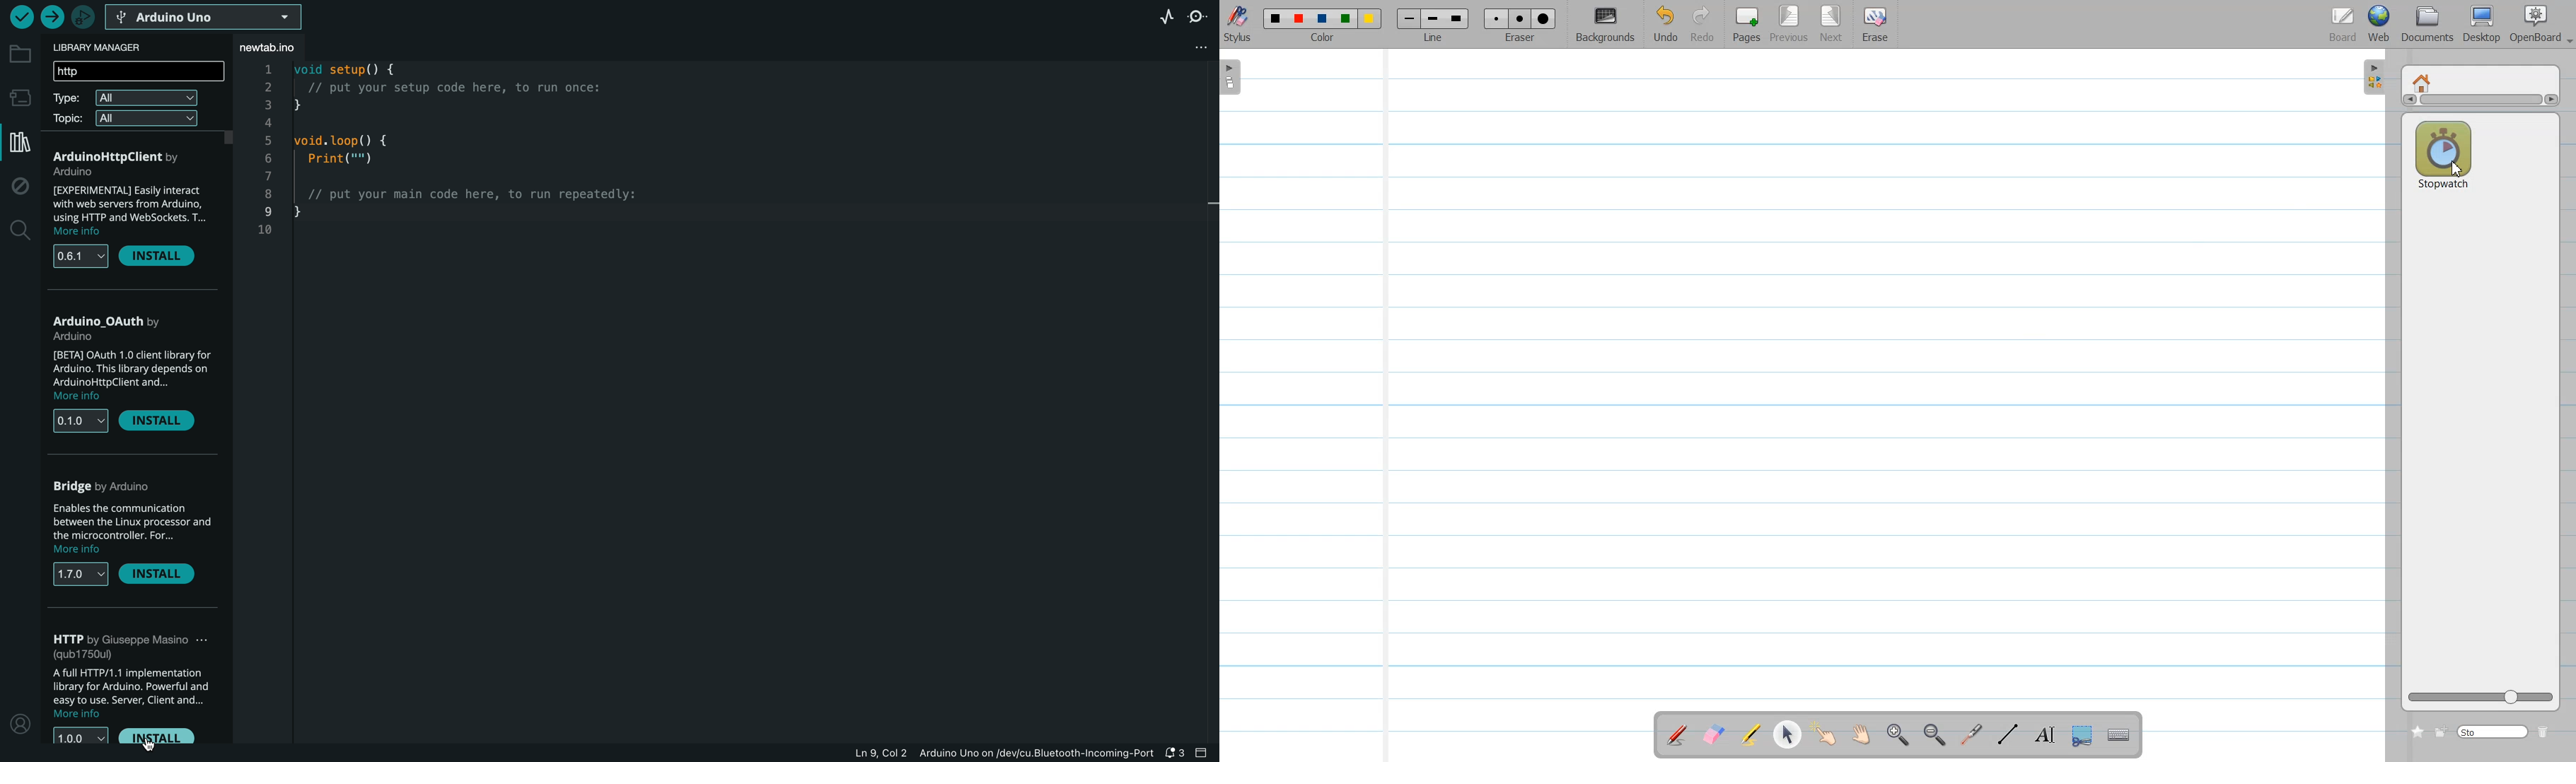 This screenshot has width=2576, height=784. Describe the element at coordinates (2532, 24) in the screenshot. I see `OpenBoard` at that location.